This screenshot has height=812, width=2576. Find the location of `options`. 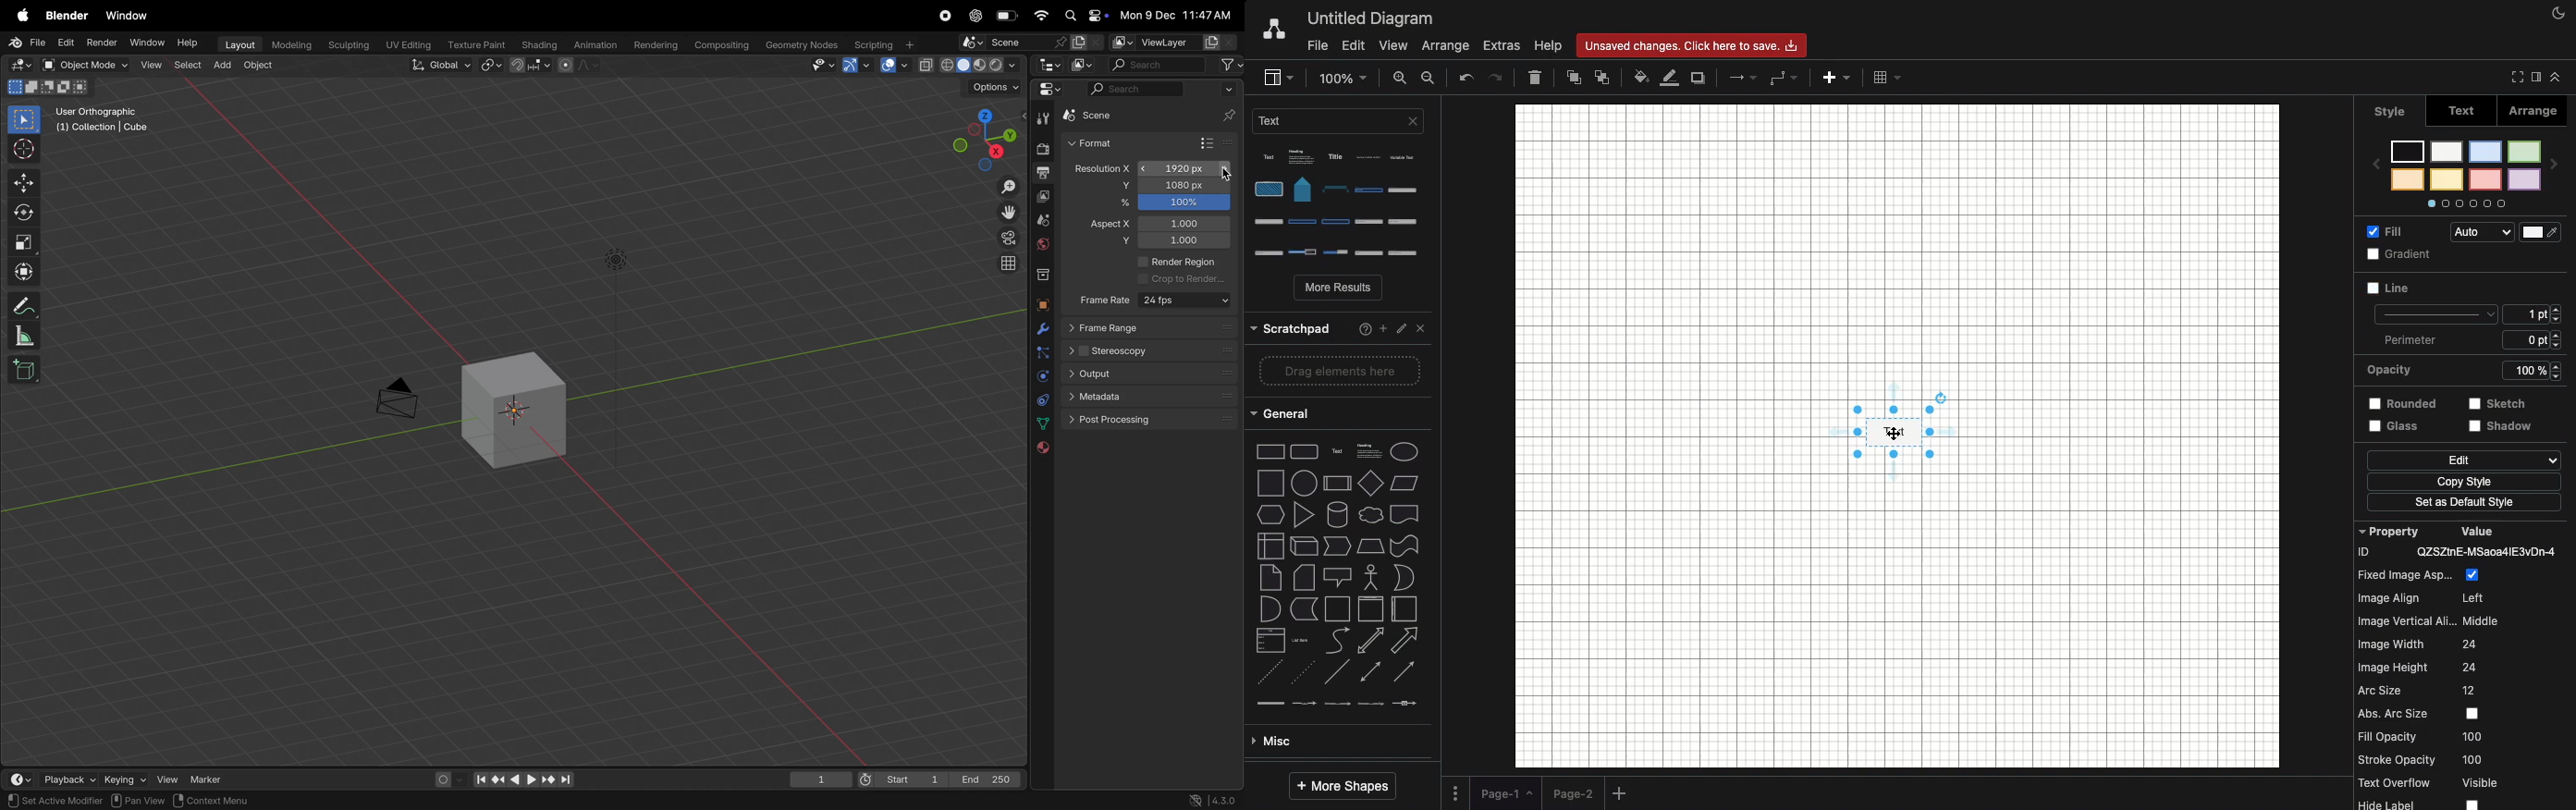

options is located at coordinates (990, 86).